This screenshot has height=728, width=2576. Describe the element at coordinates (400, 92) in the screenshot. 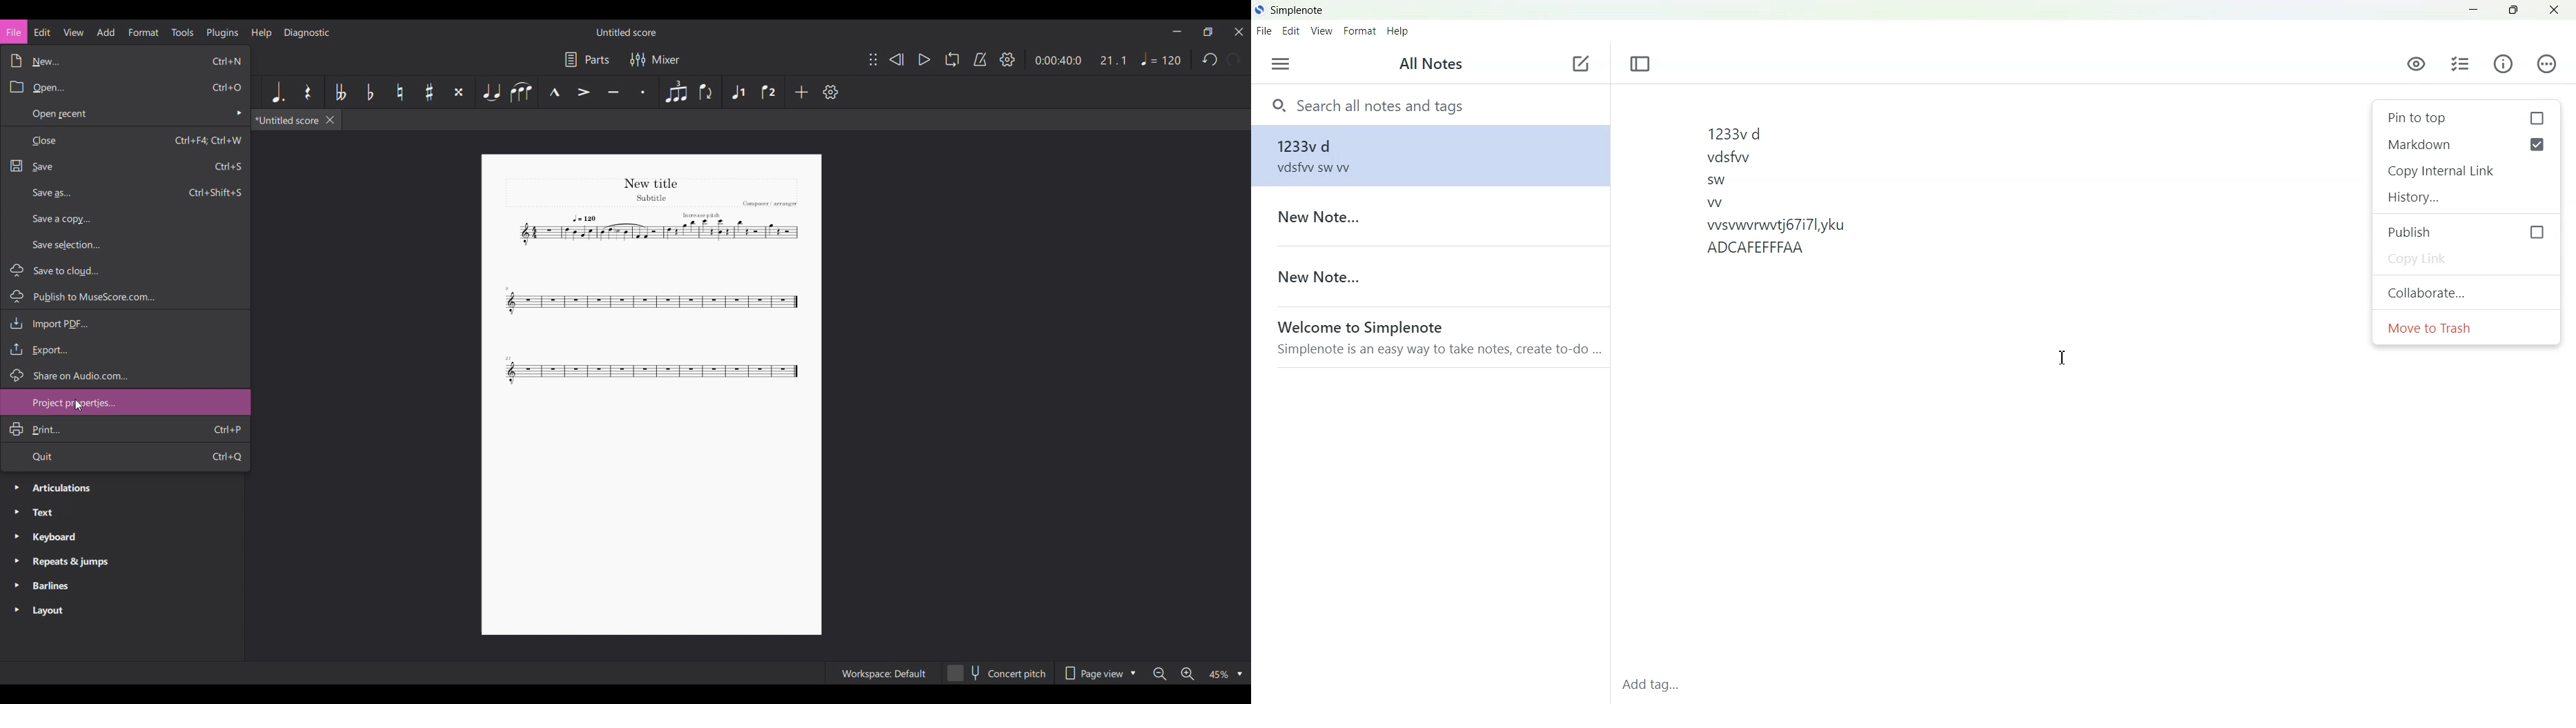

I see `Toggle natural` at that location.